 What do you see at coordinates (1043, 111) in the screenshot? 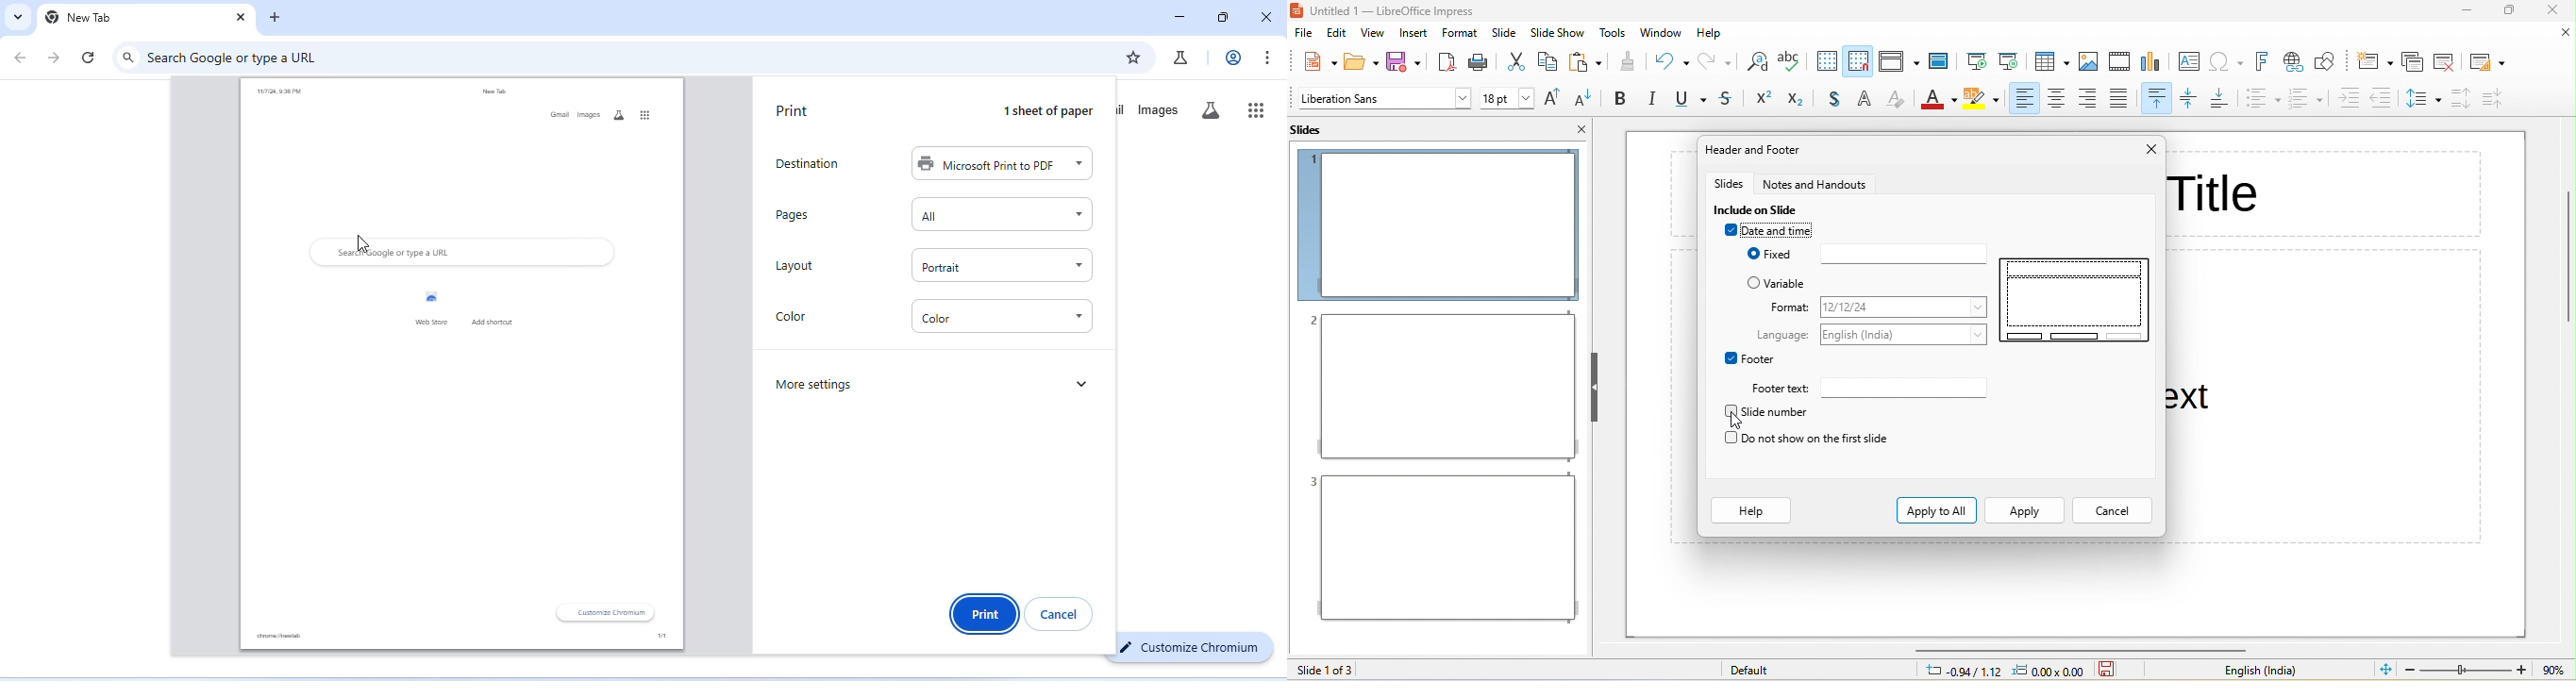
I see `1 sheet of paper` at bounding box center [1043, 111].